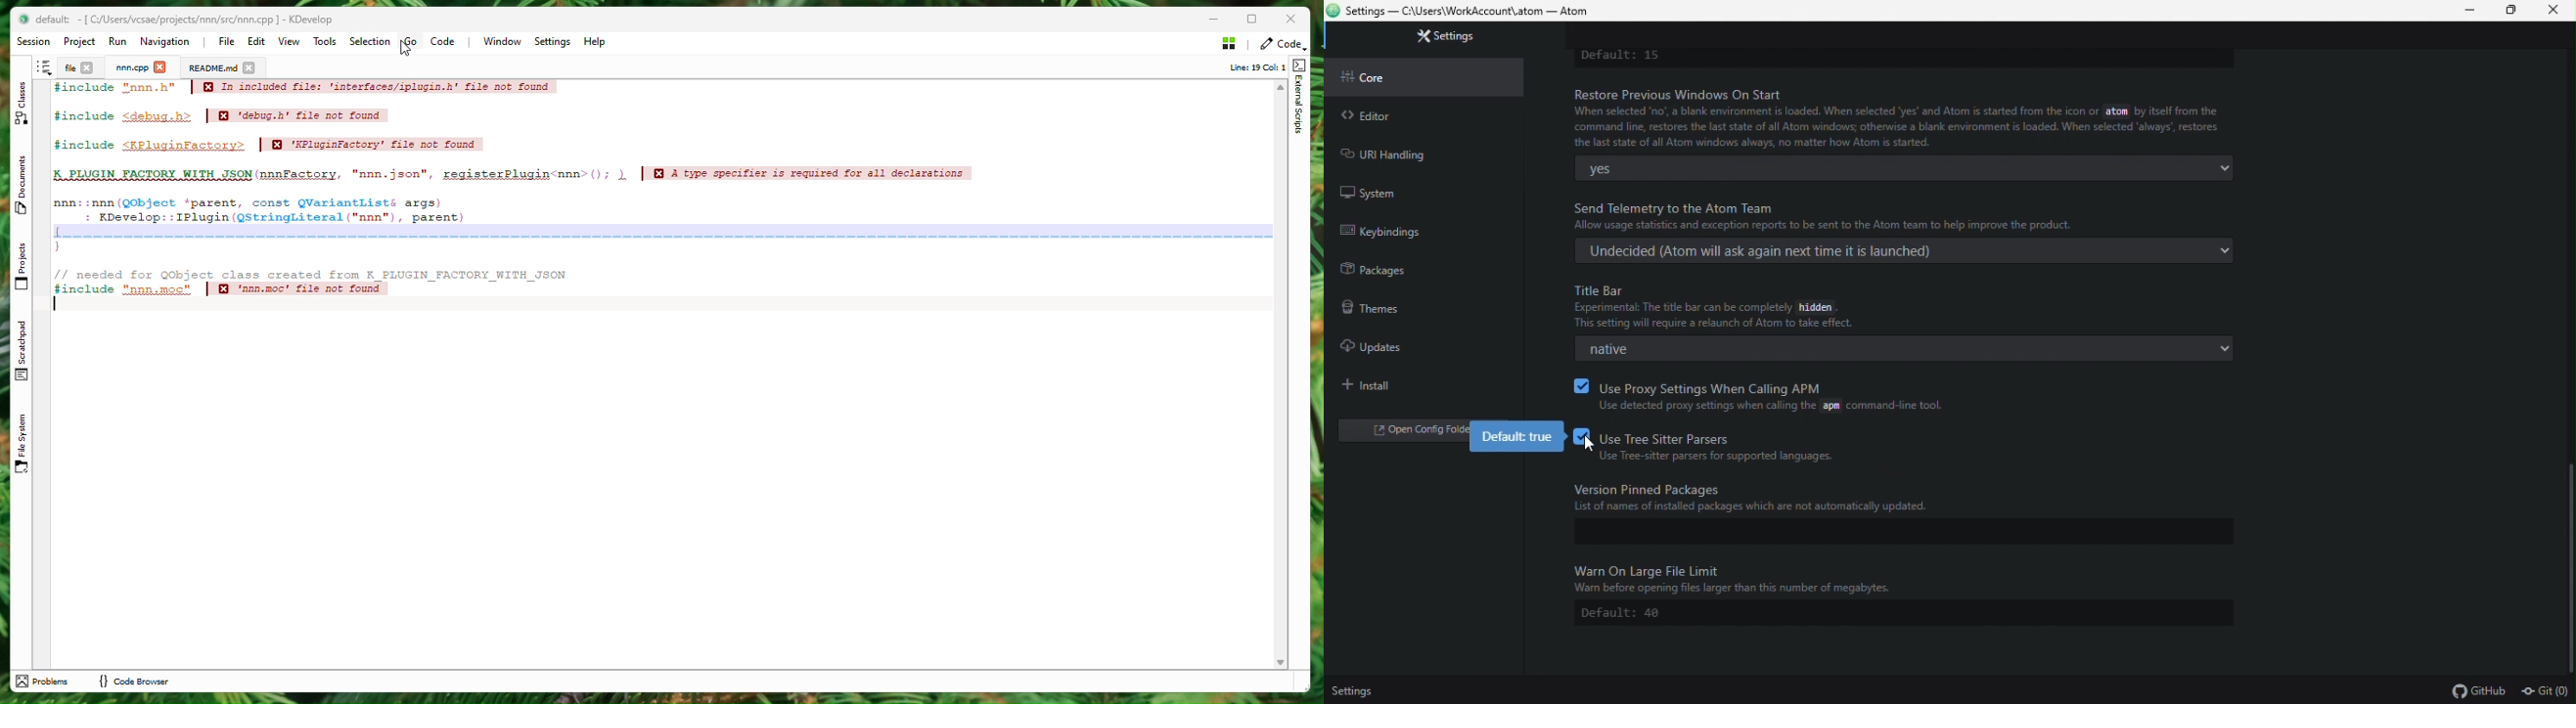 The width and height of the screenshot is (2576, 728). I want to click on textbox, so click(1899, 532).